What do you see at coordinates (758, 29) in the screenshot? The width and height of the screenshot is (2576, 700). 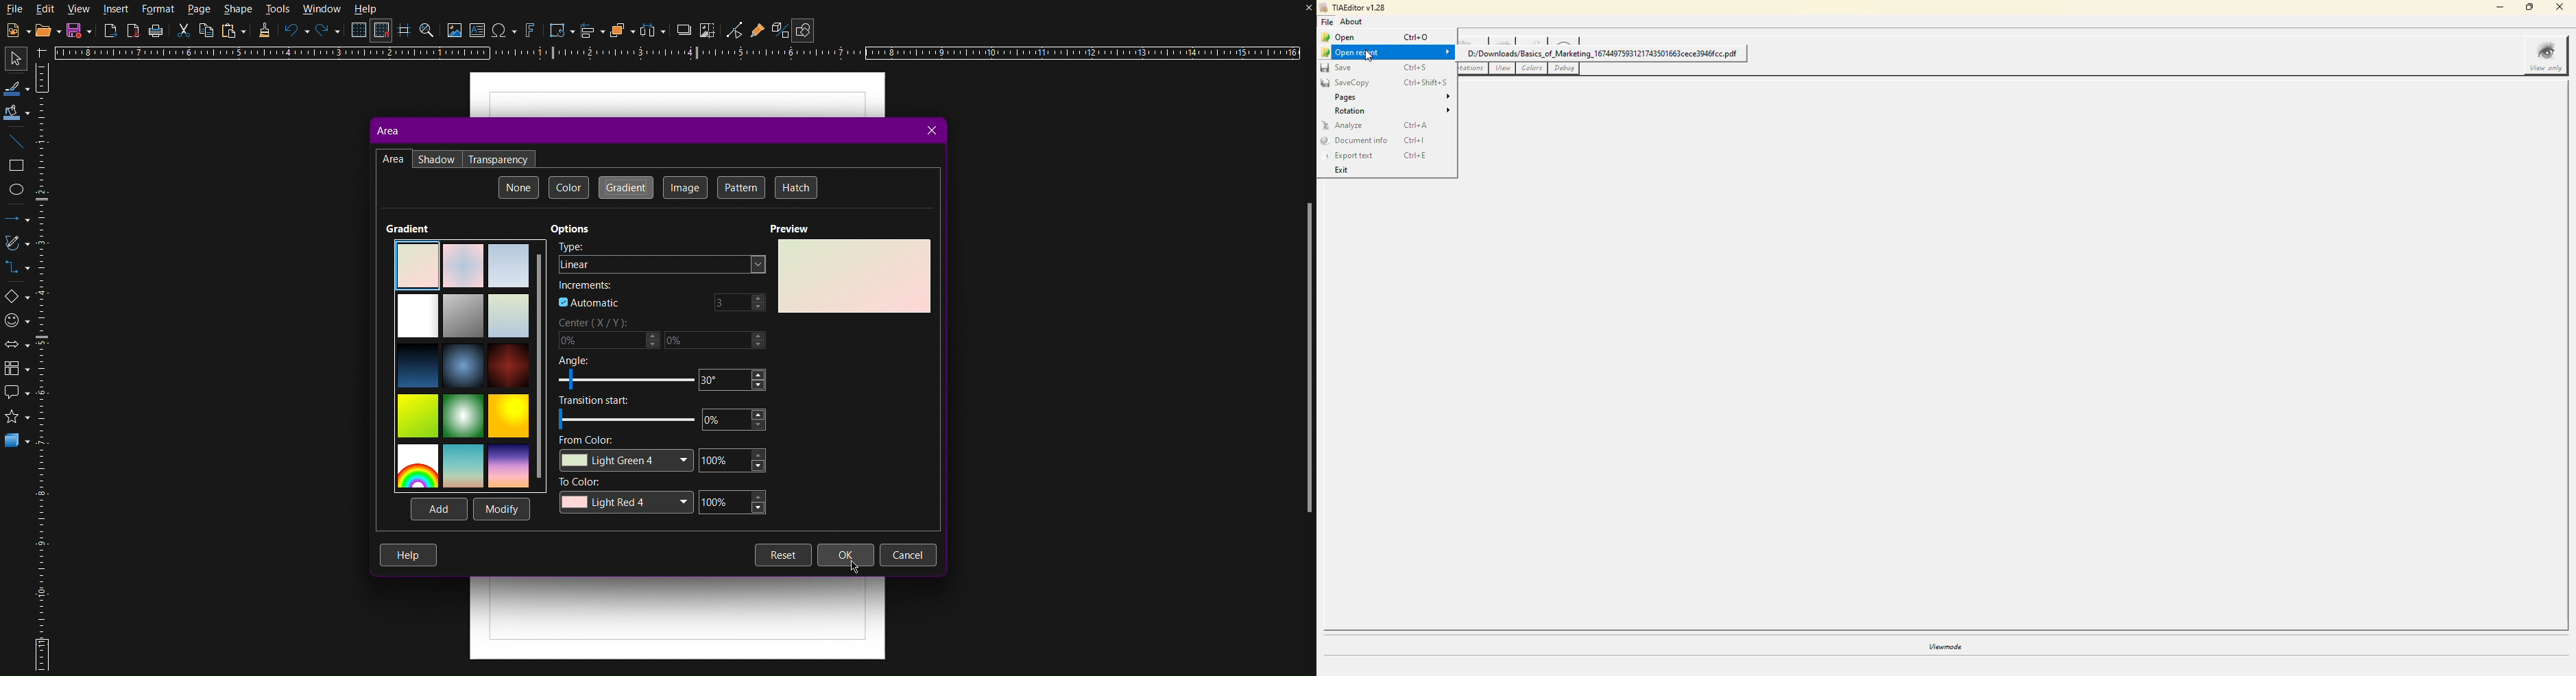 I see `Gluepoints Functions` at bounding box center [758, 29].